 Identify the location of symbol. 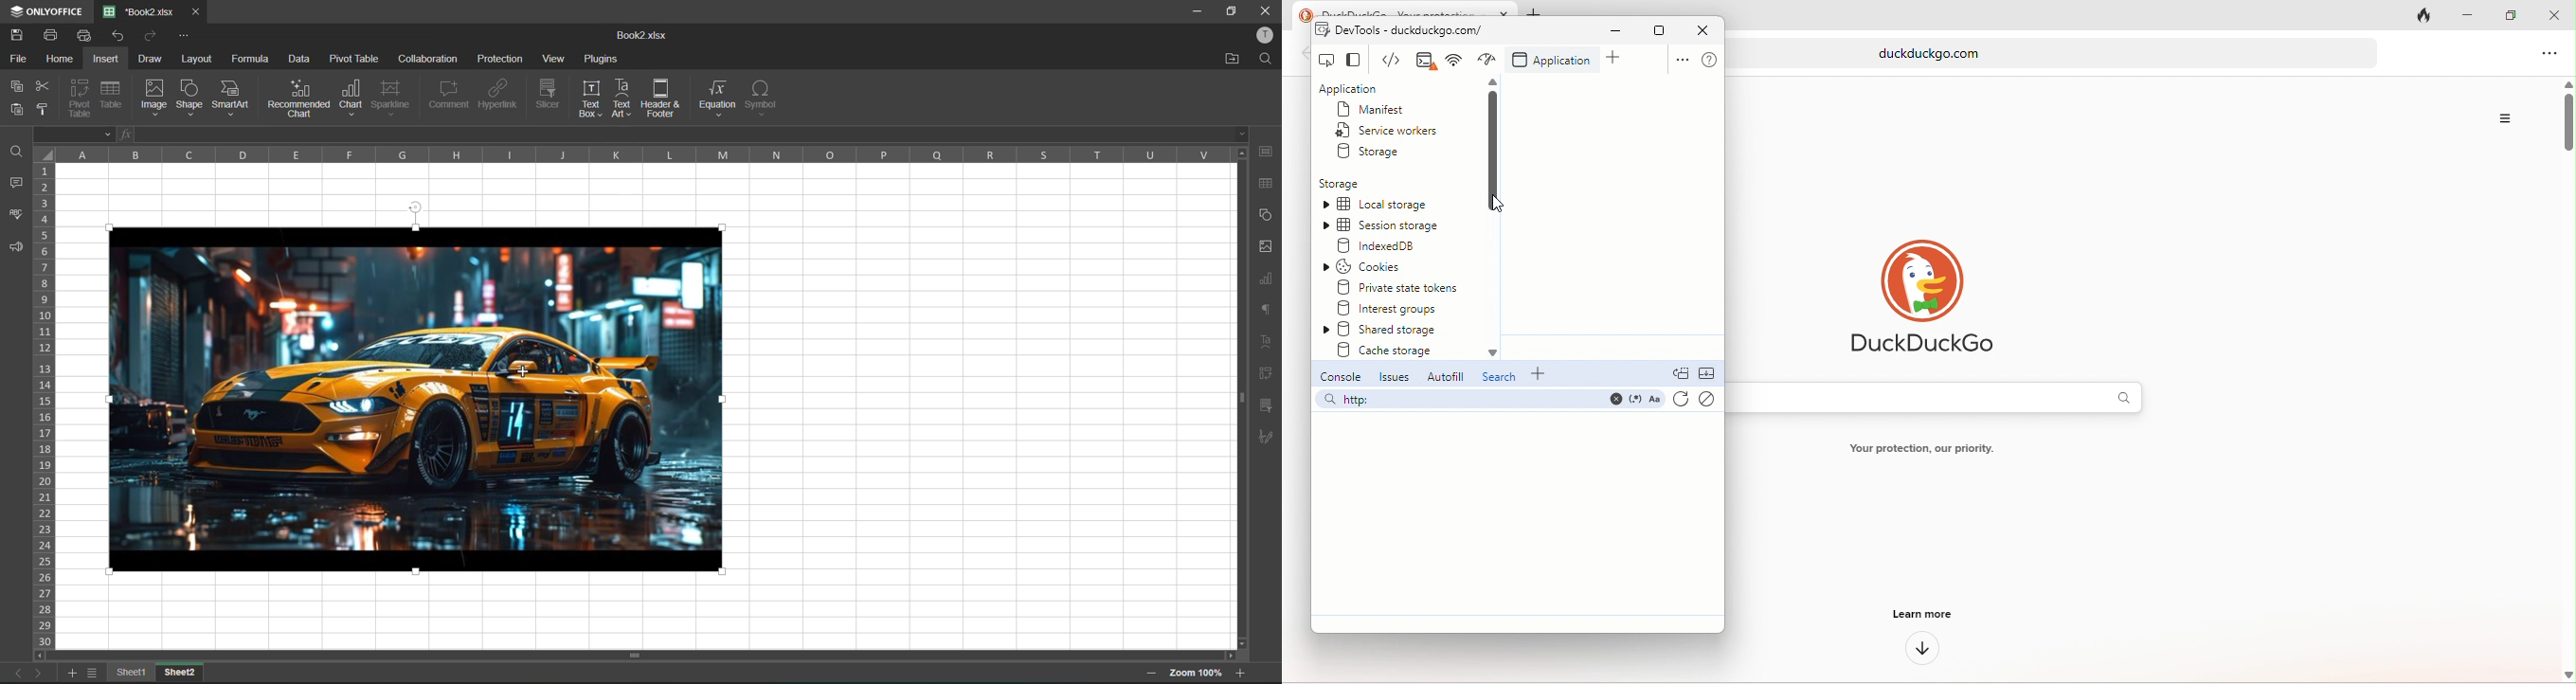
(761, 98).